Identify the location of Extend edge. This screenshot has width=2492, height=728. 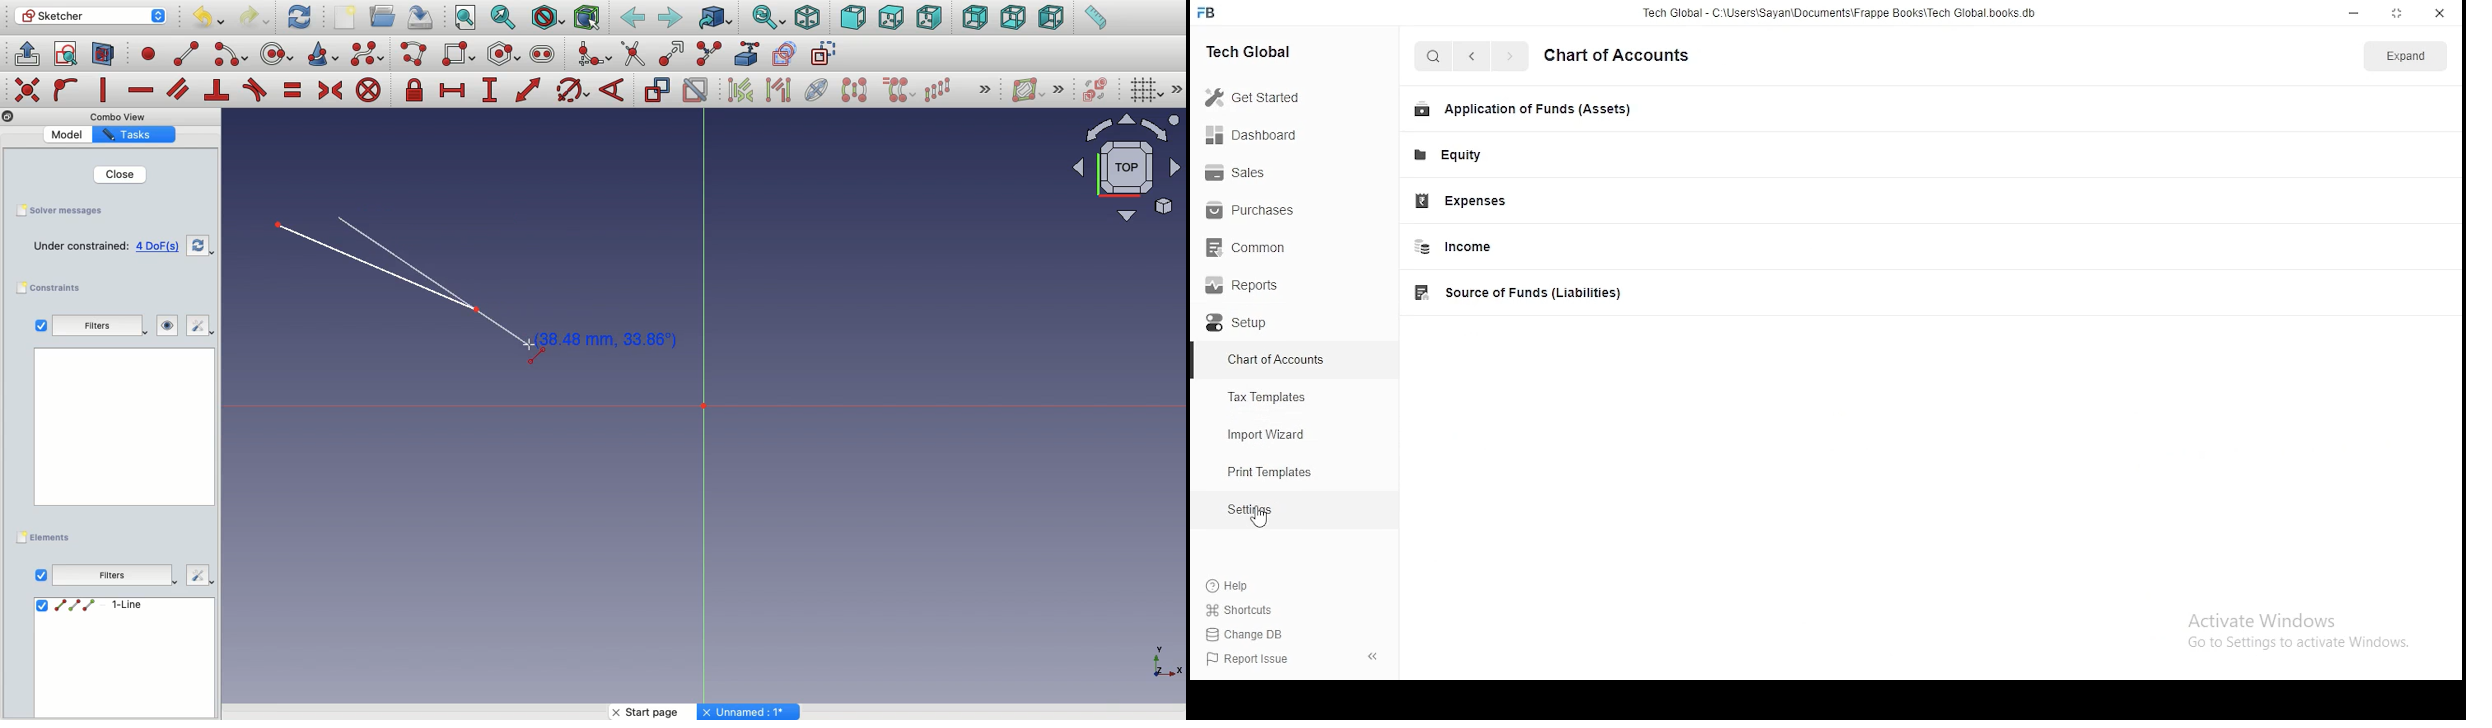
(675, 52).